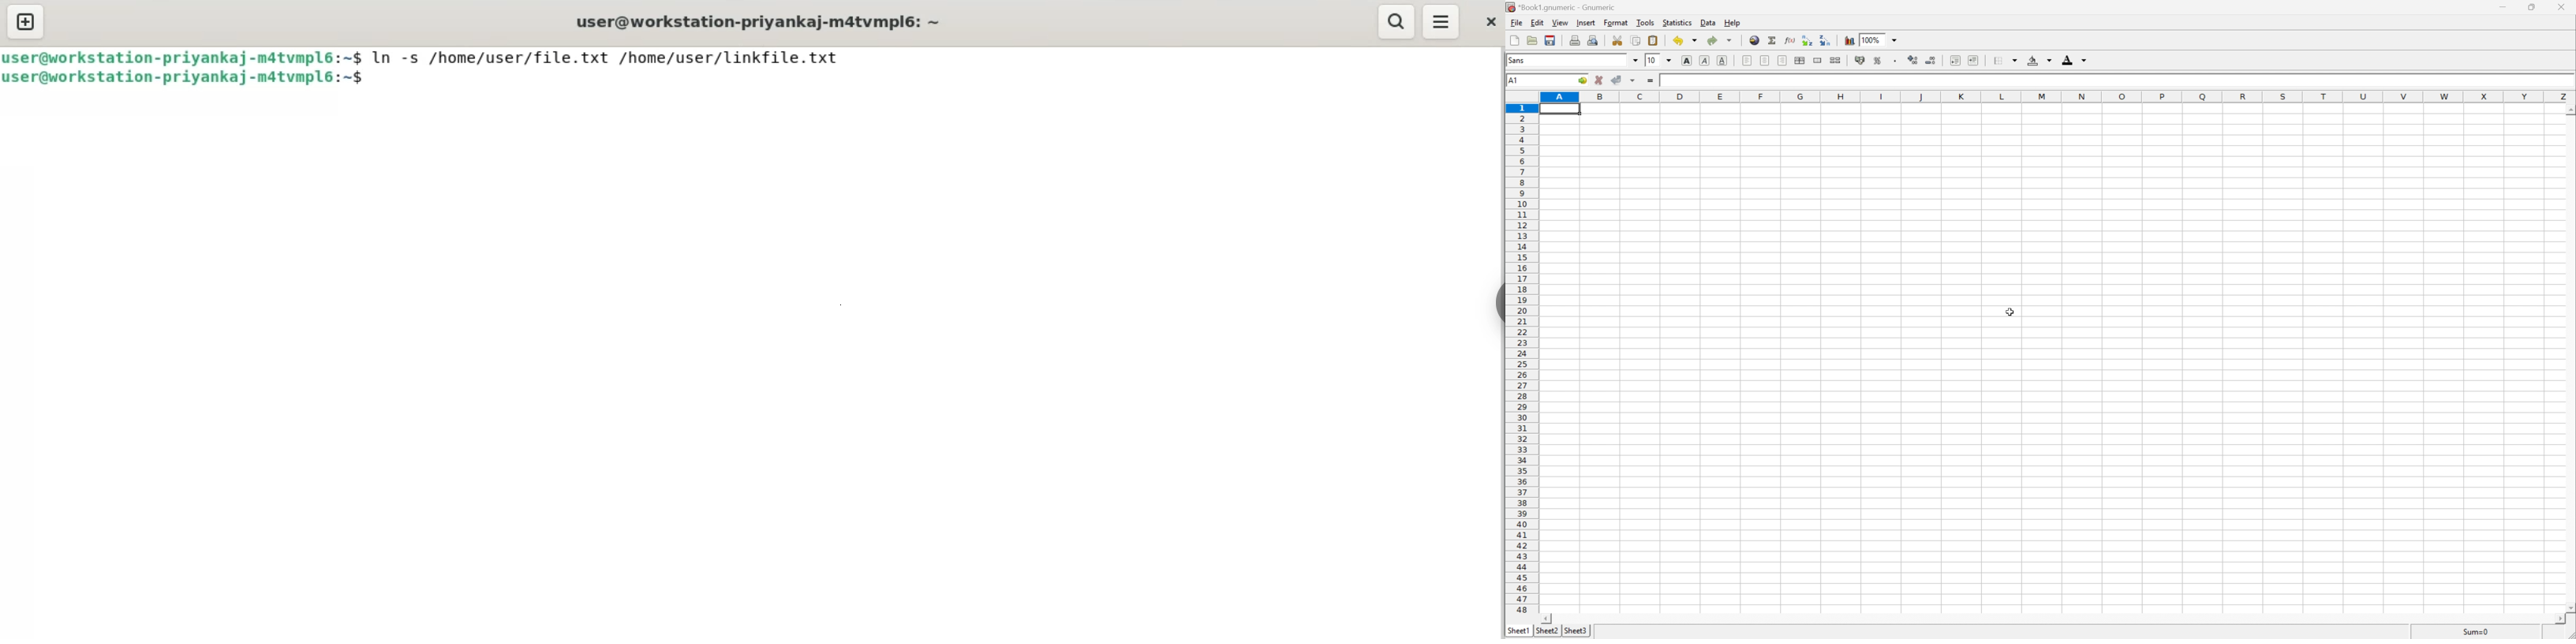 This screenshot has width=2576, height=644. I want to click on *Book1.gnumeric - Gnumeric, so click(1562, 8).